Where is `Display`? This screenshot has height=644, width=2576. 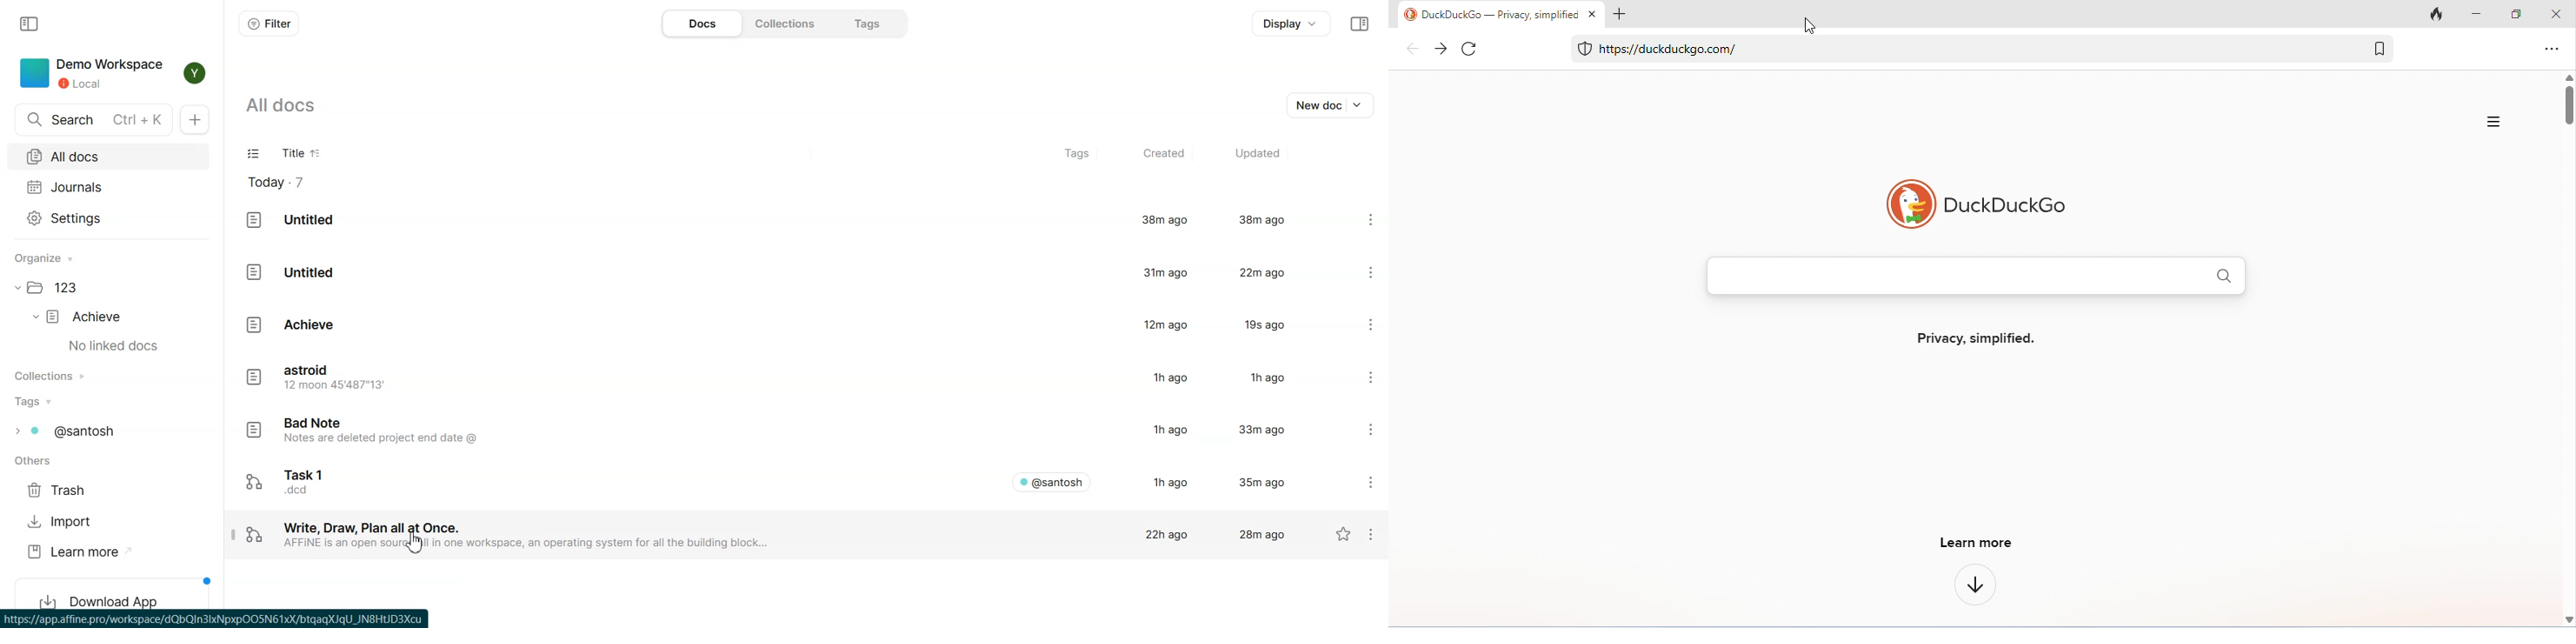 Display is located at coordinates (1292, 24).